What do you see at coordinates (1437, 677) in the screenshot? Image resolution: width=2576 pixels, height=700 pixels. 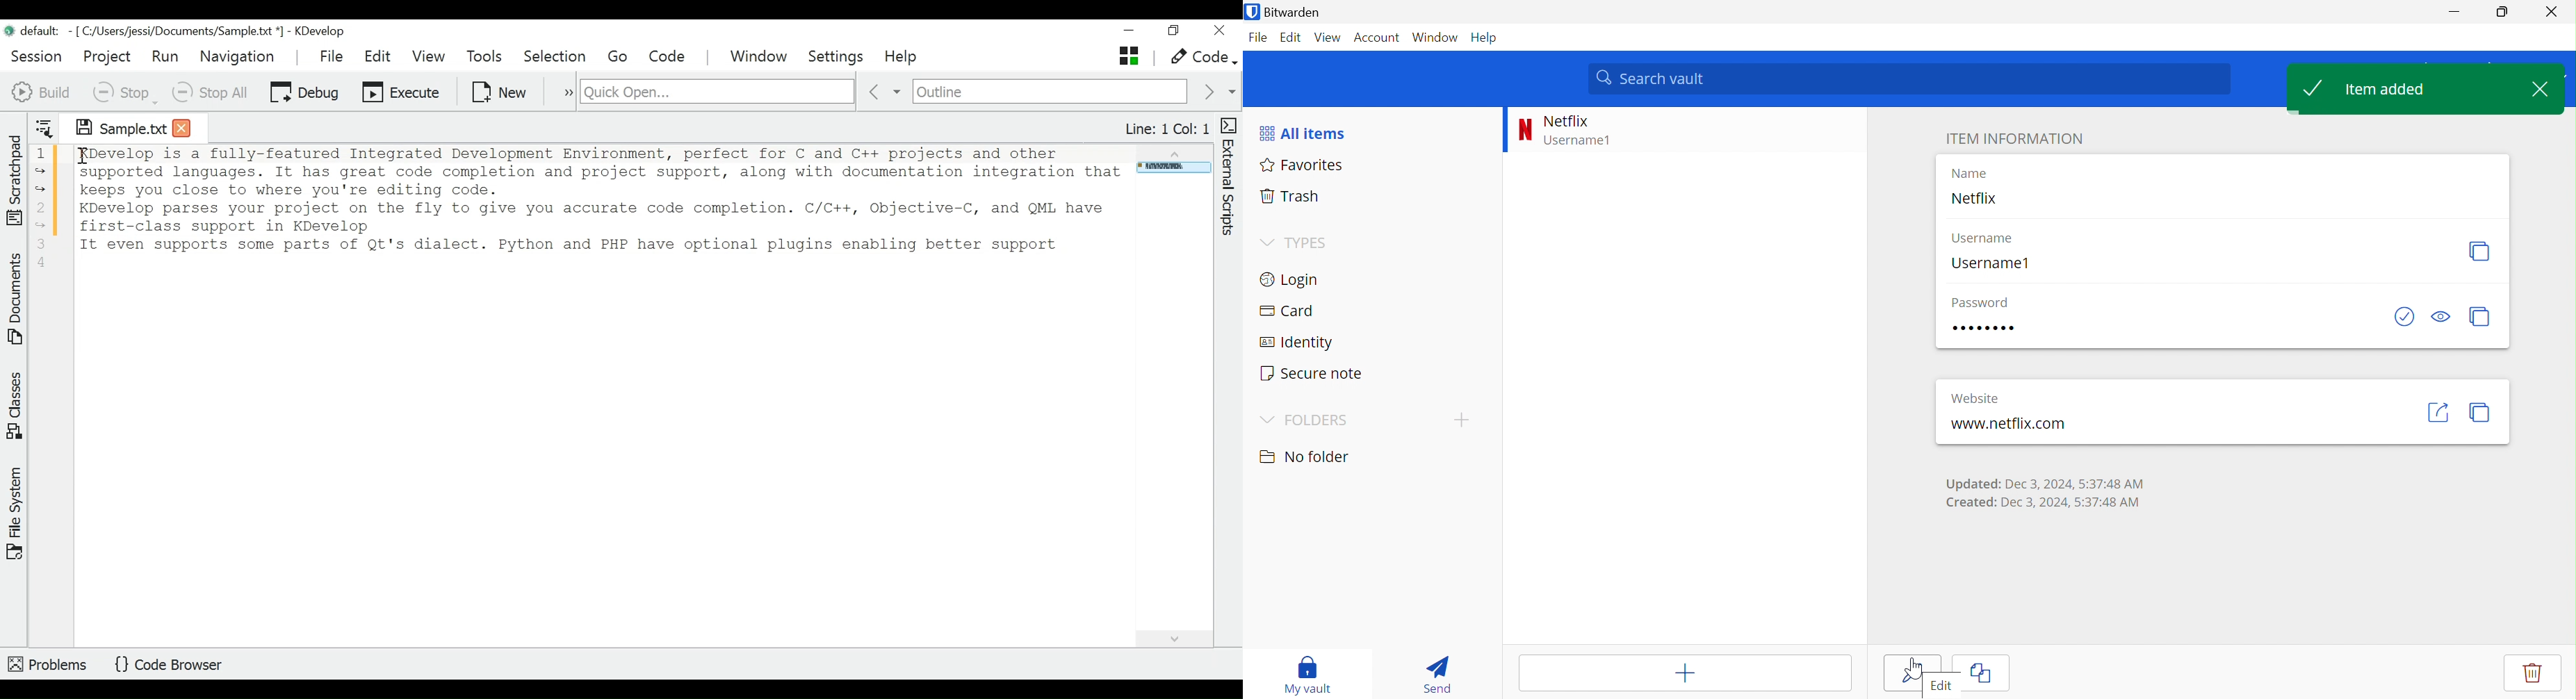 I see `Send` at bounding box center [1437, 677].